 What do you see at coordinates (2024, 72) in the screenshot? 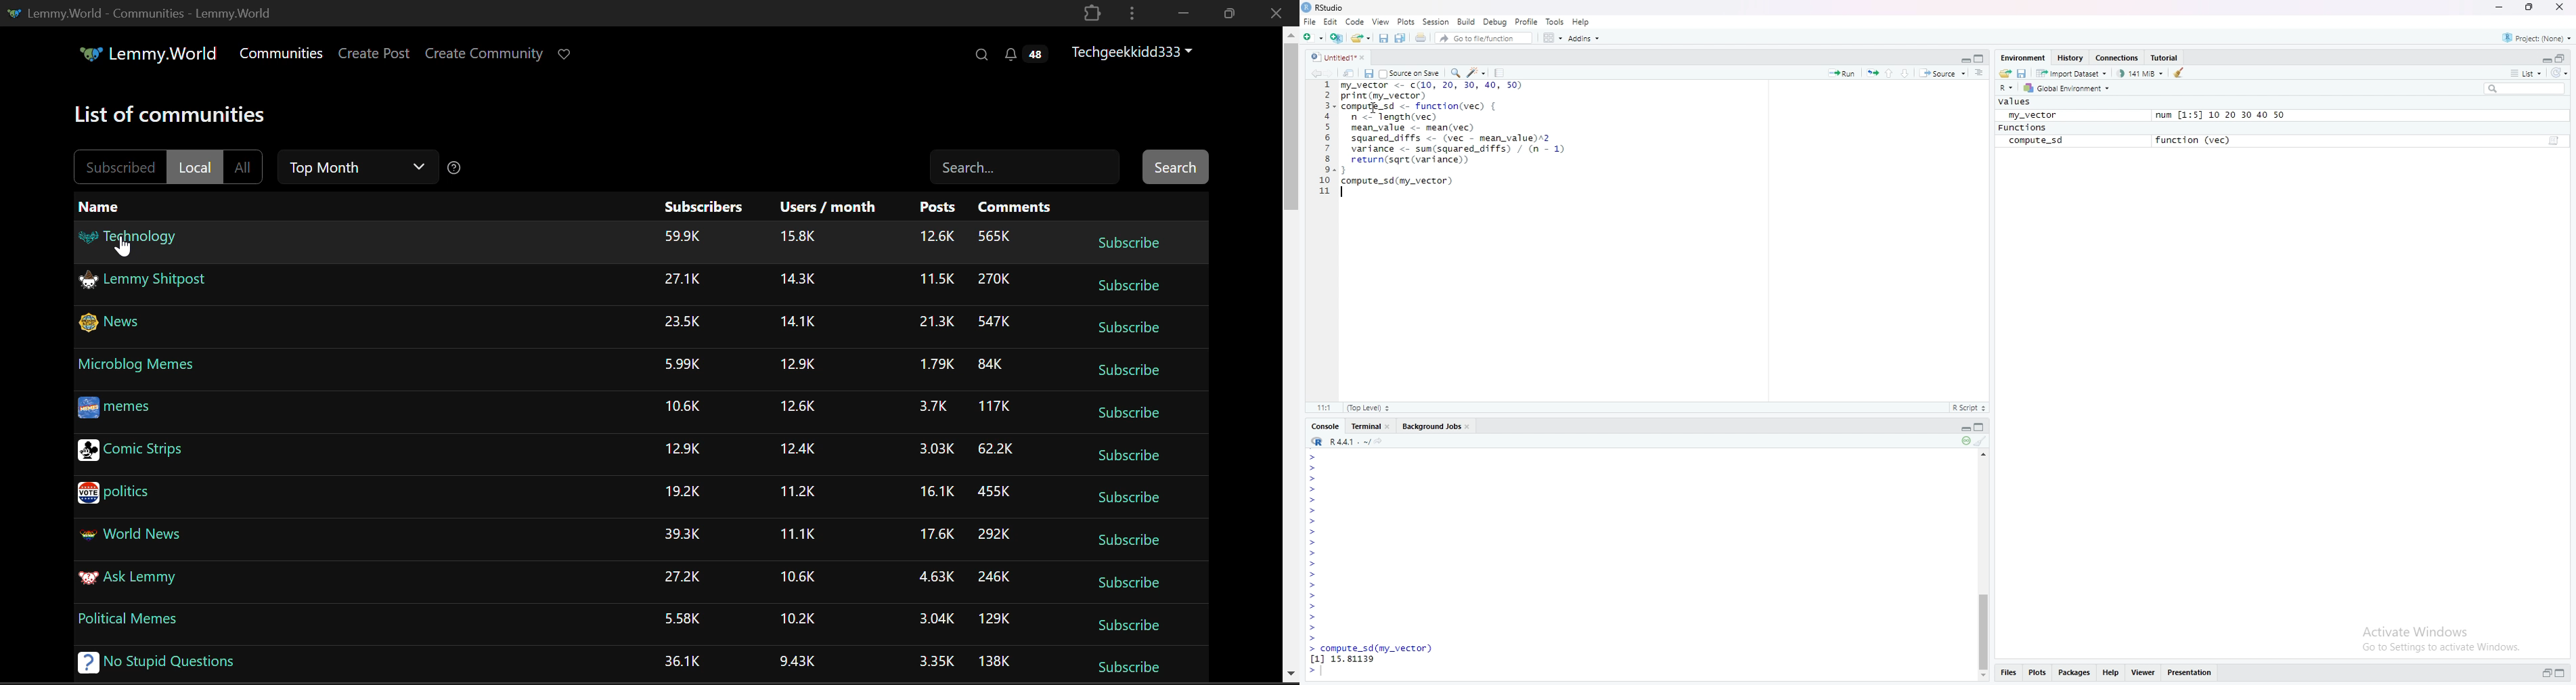
I see `Save workspace as` at bounding box center [2024, 72].